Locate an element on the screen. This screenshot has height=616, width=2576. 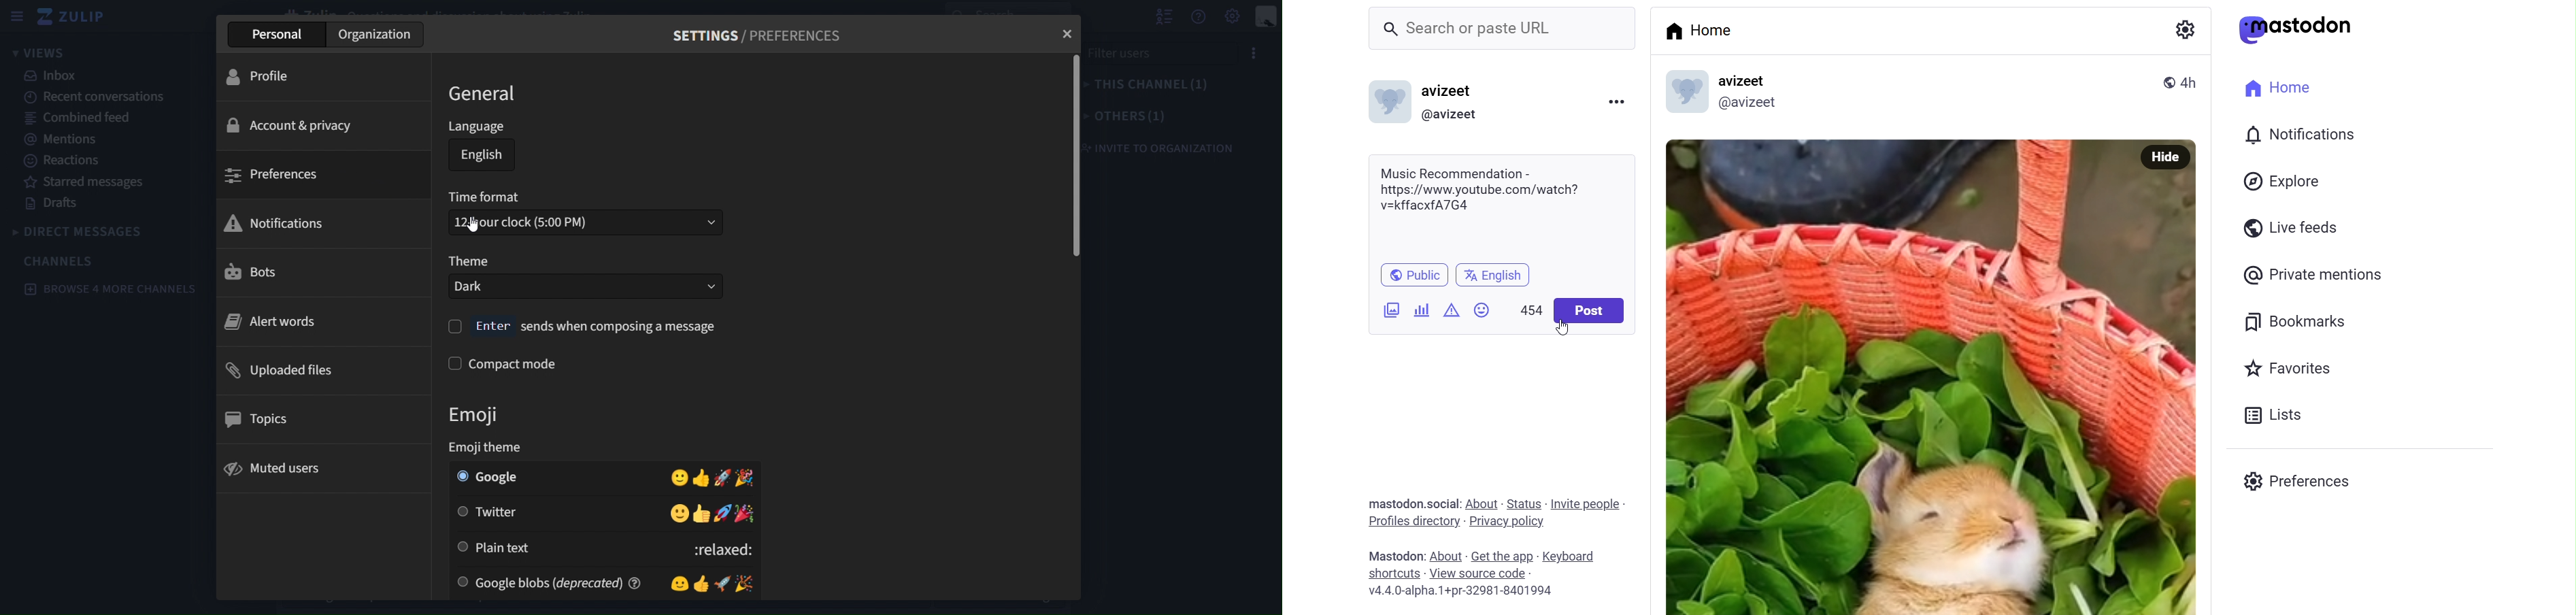
this channel(1) is located at coordinates (1151, 84).